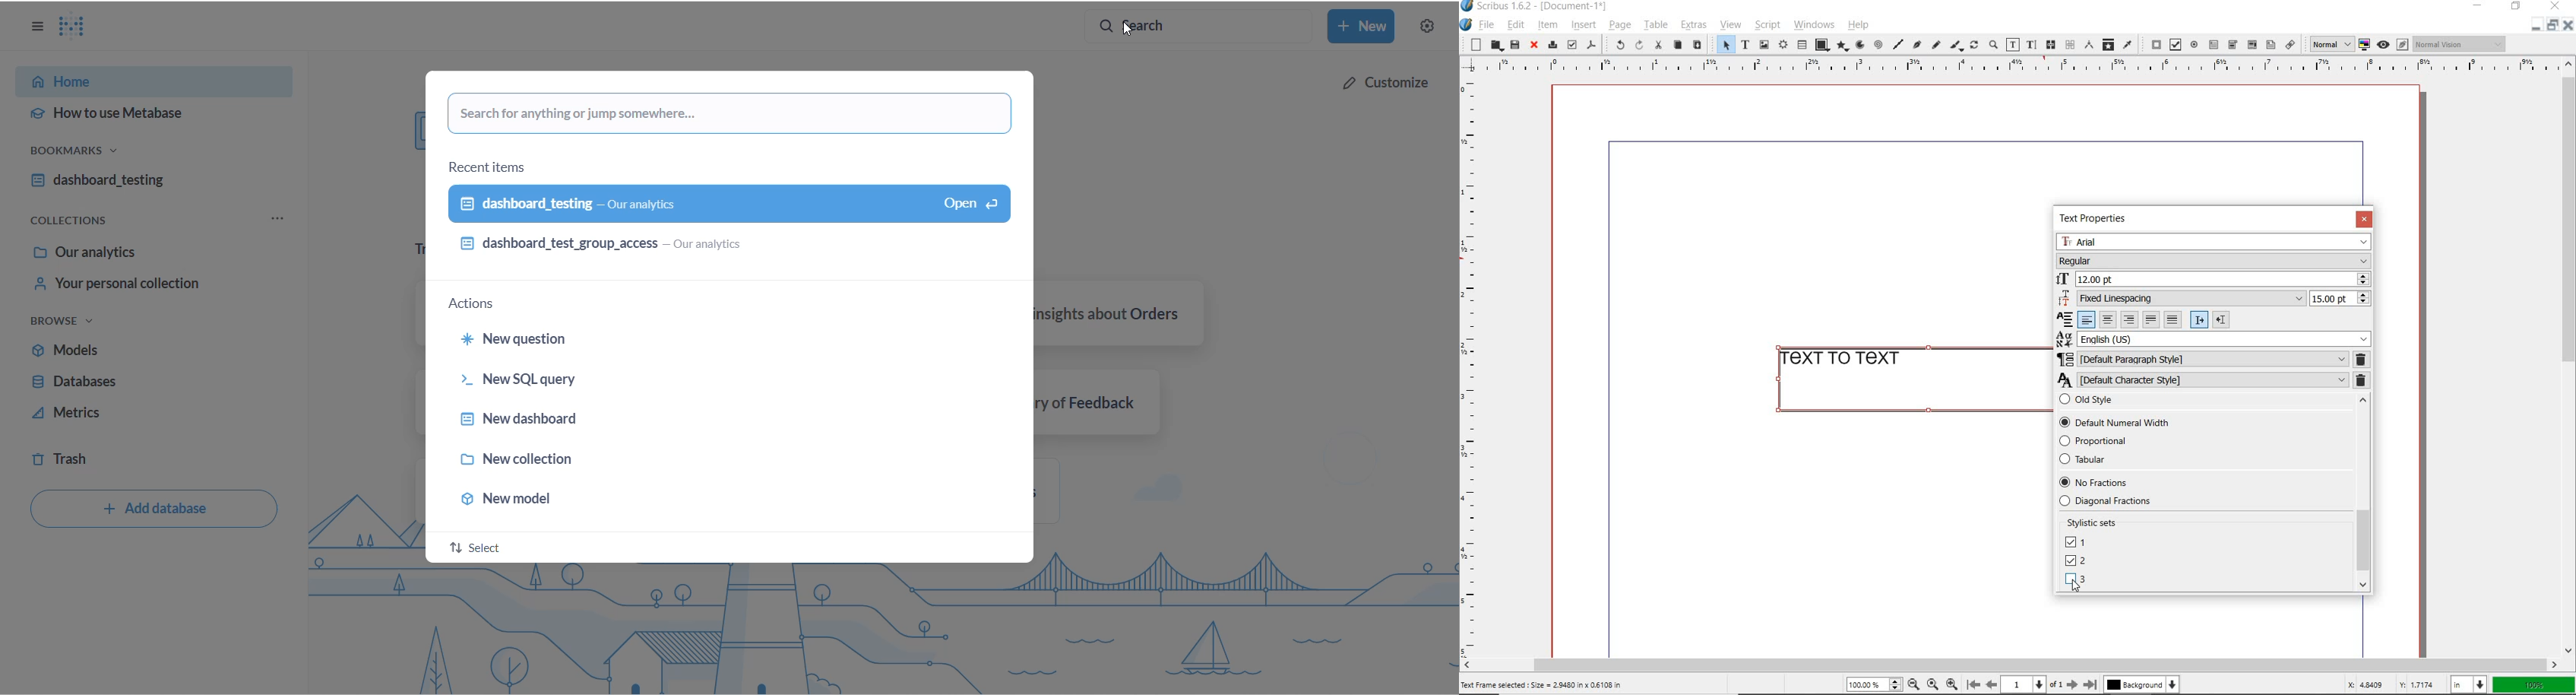 This screenshot has width=2576, height=700. I want to click on Right to left paragraph, so click(2222, 319).